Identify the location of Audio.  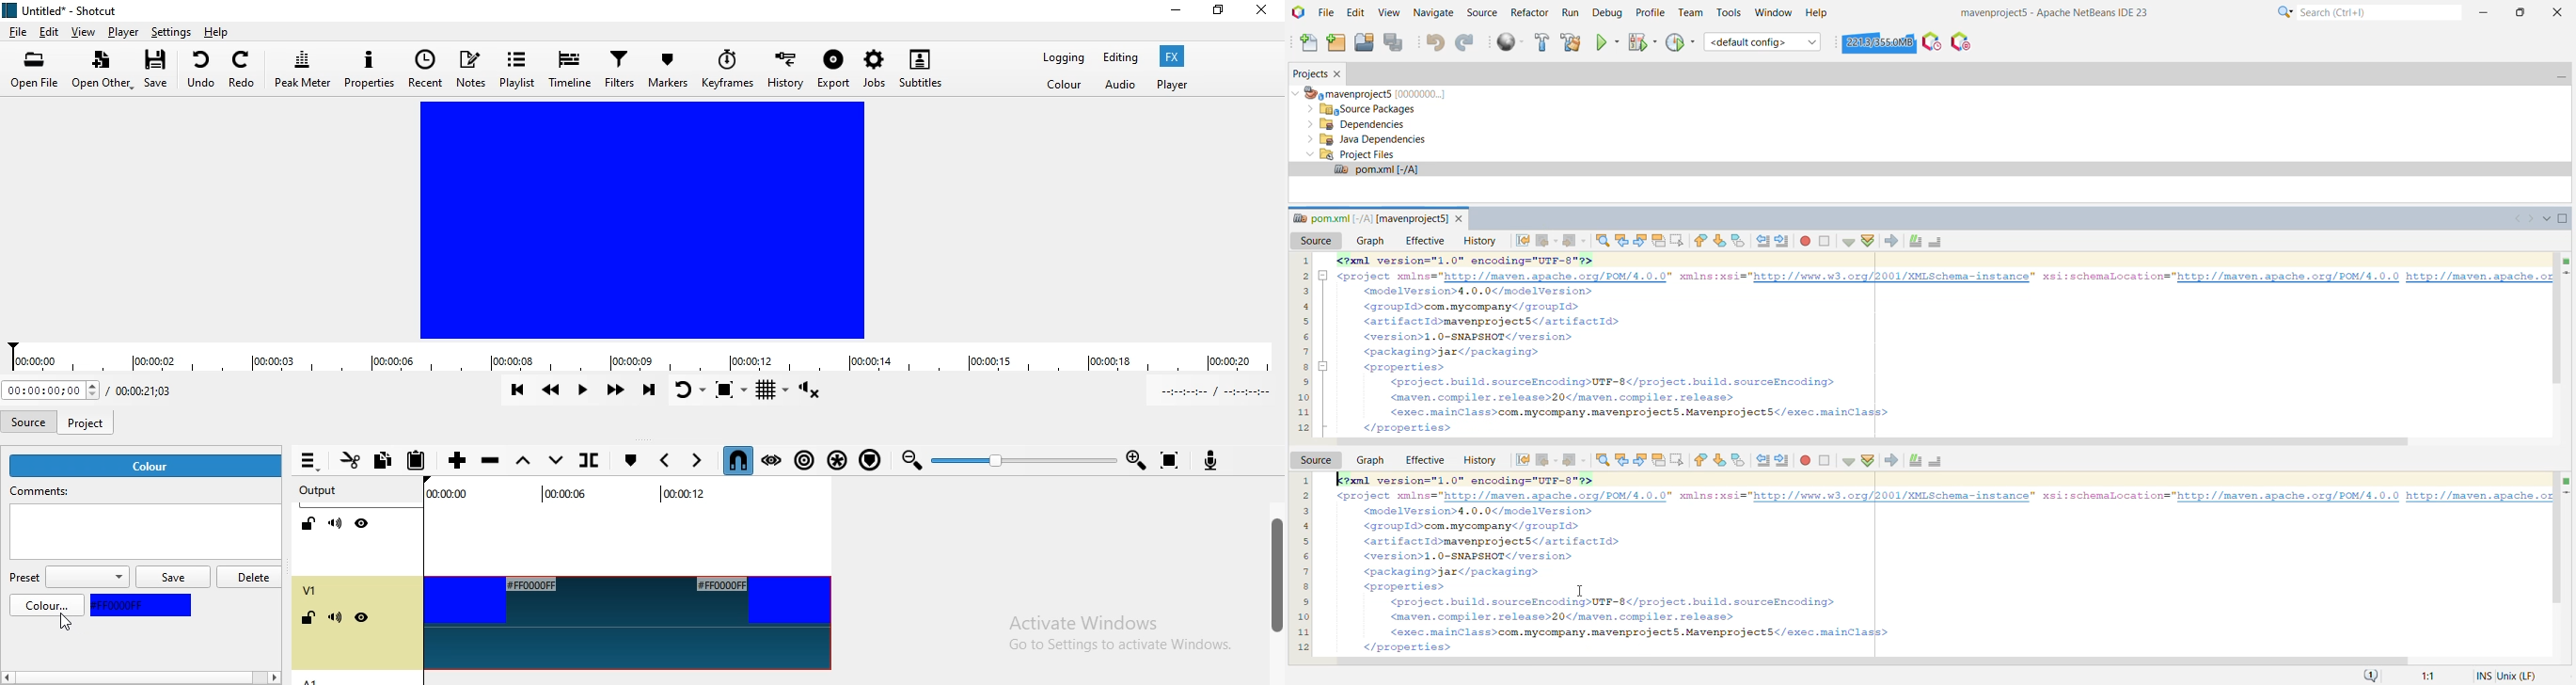
(1121, 85).